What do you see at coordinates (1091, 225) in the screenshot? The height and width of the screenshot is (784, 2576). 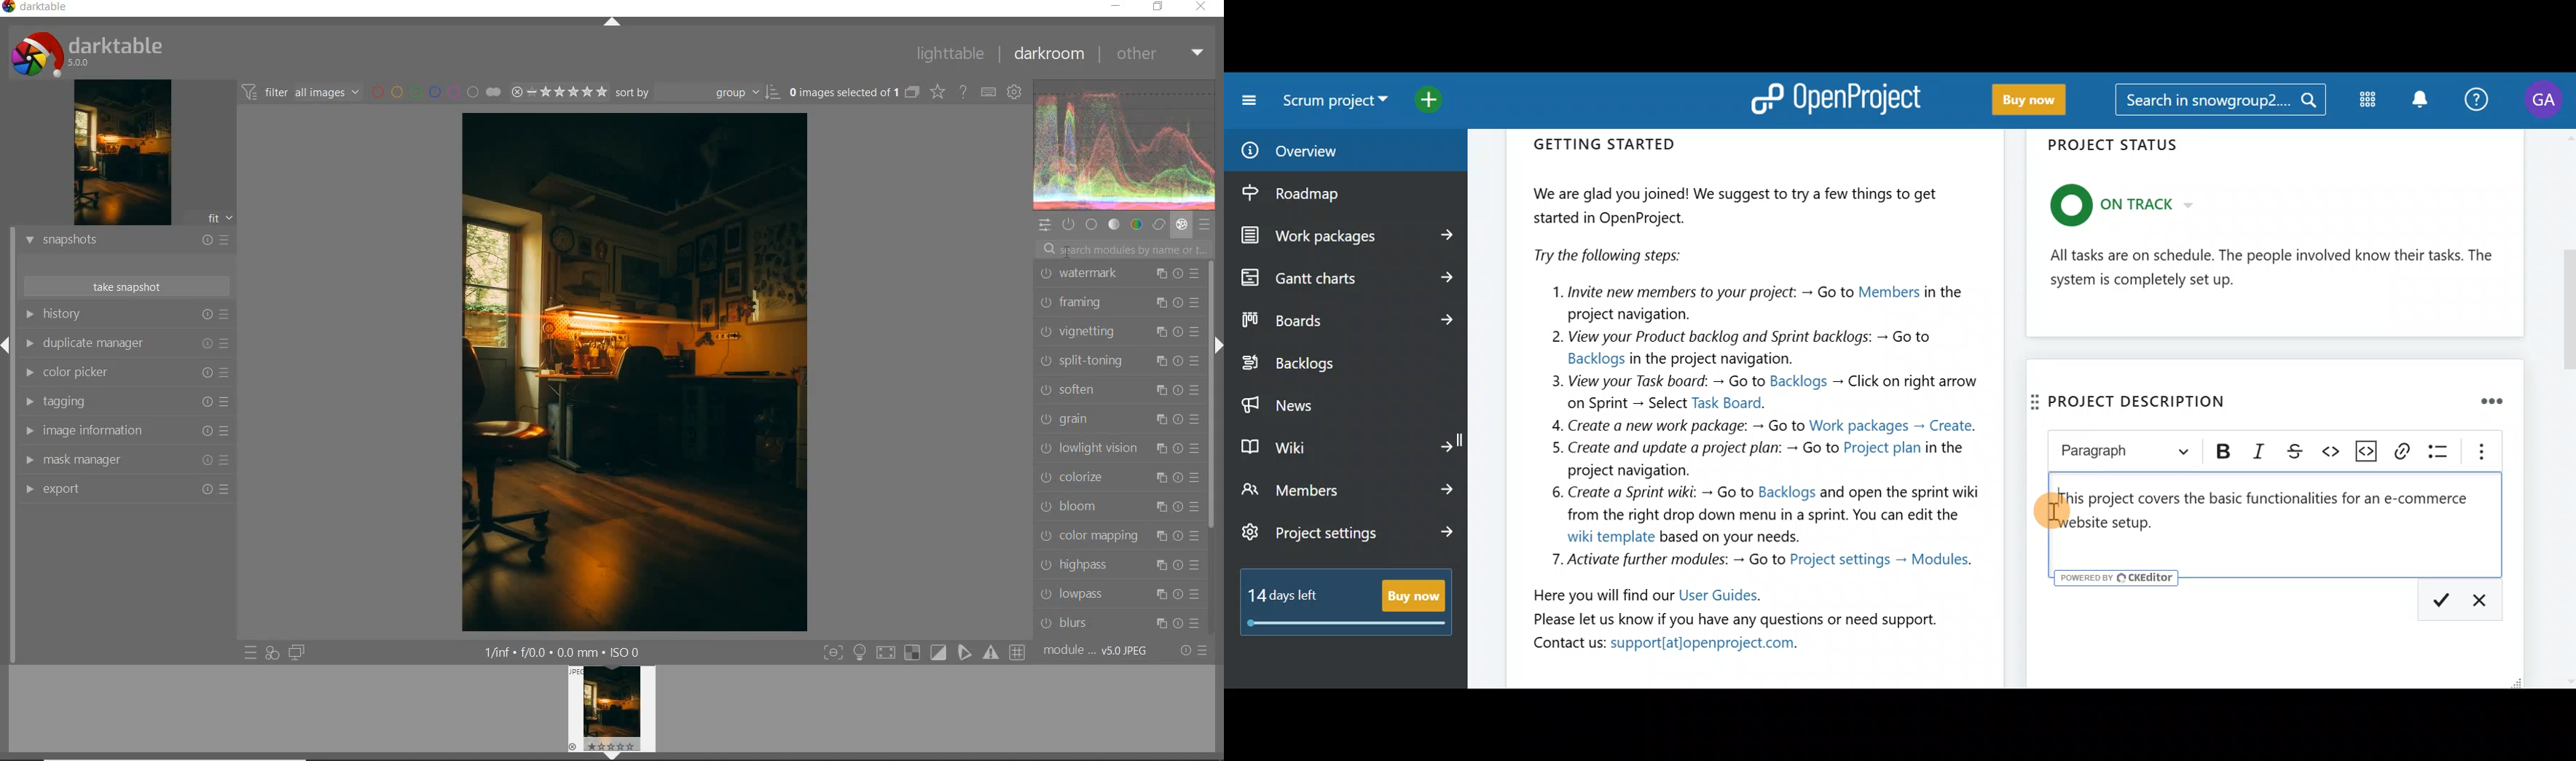 I see `base` at bounding box center [1091, 225].